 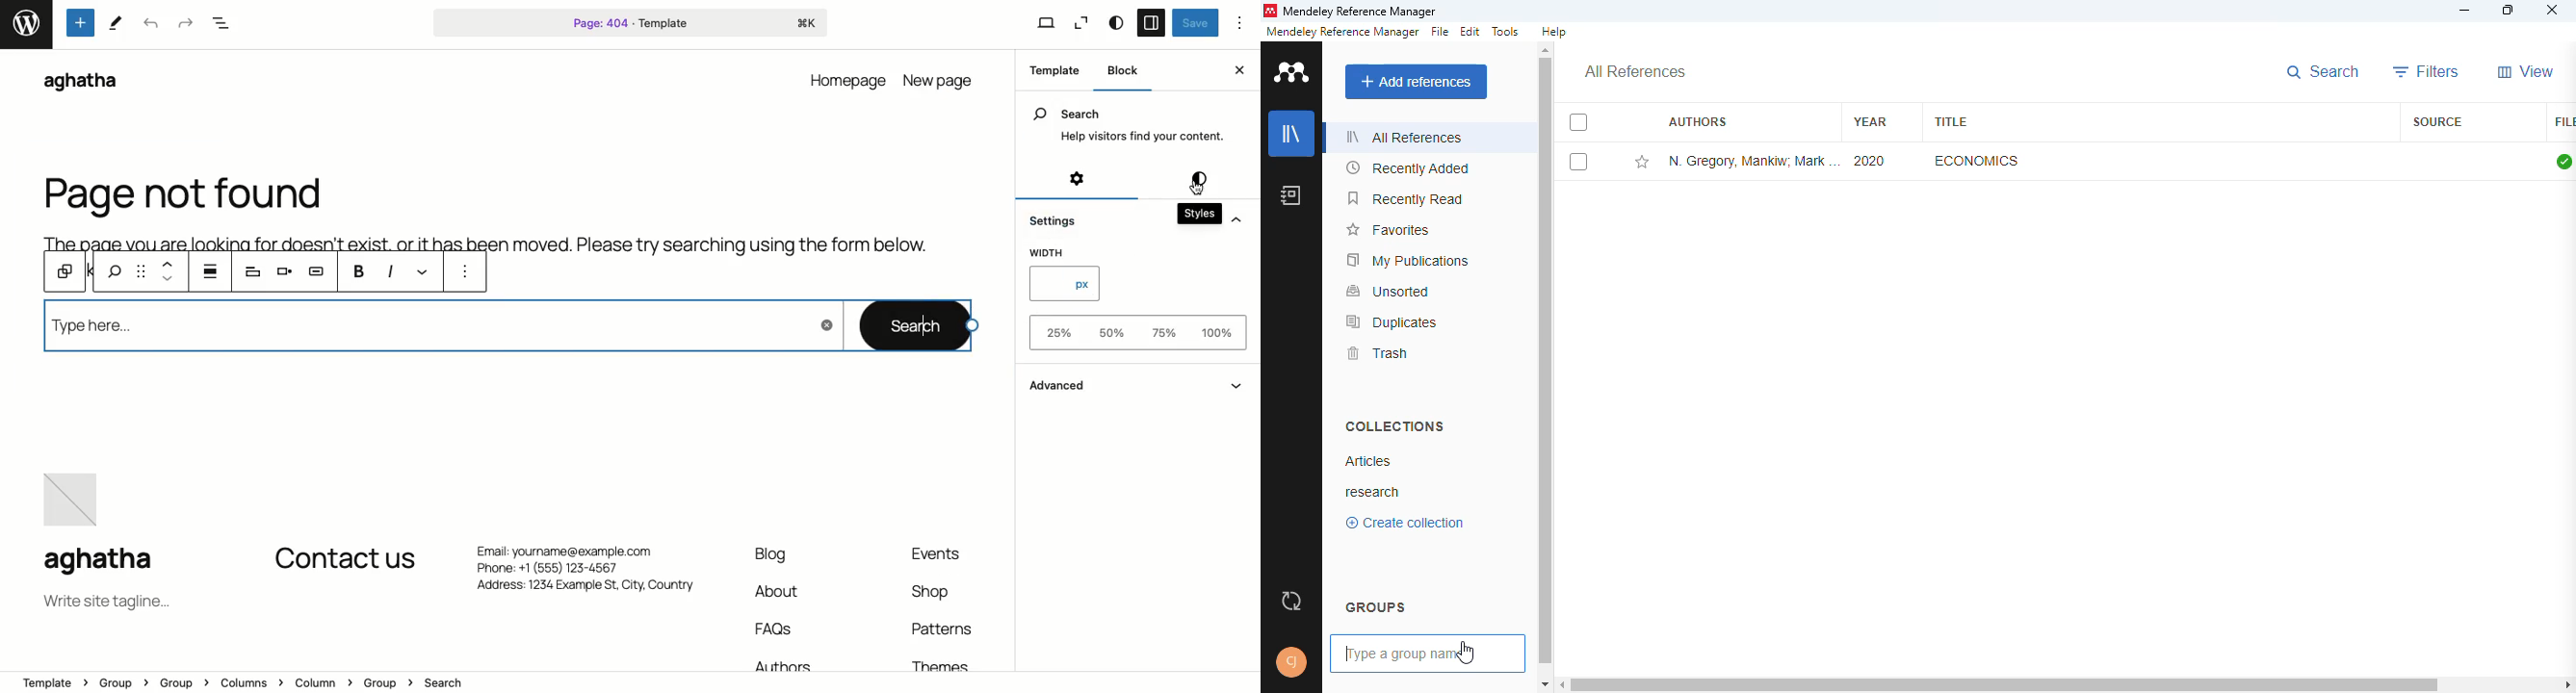 What do you see at coordinates (938, 592) in the screenshot?
I see `Shop` at bounding box center [938, 592].